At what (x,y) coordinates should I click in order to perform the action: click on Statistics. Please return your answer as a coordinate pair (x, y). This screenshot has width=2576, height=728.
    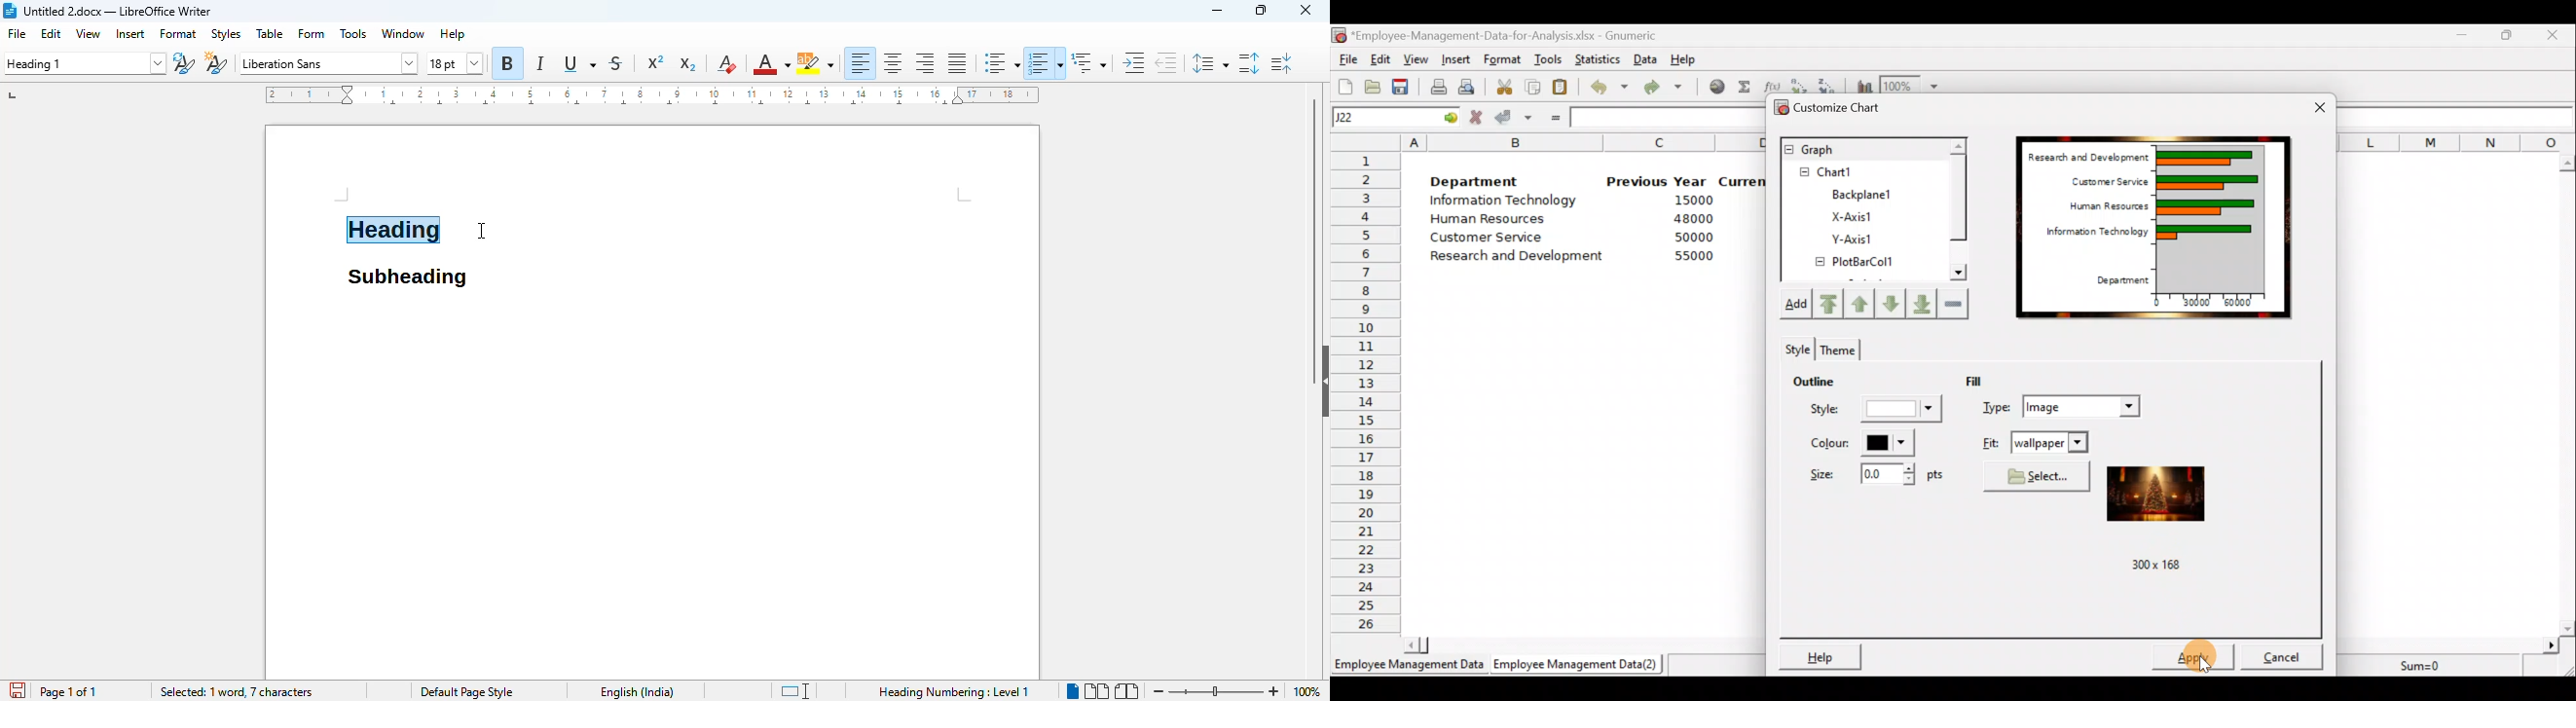
    Looking at the image, I should click on (1599, 56).